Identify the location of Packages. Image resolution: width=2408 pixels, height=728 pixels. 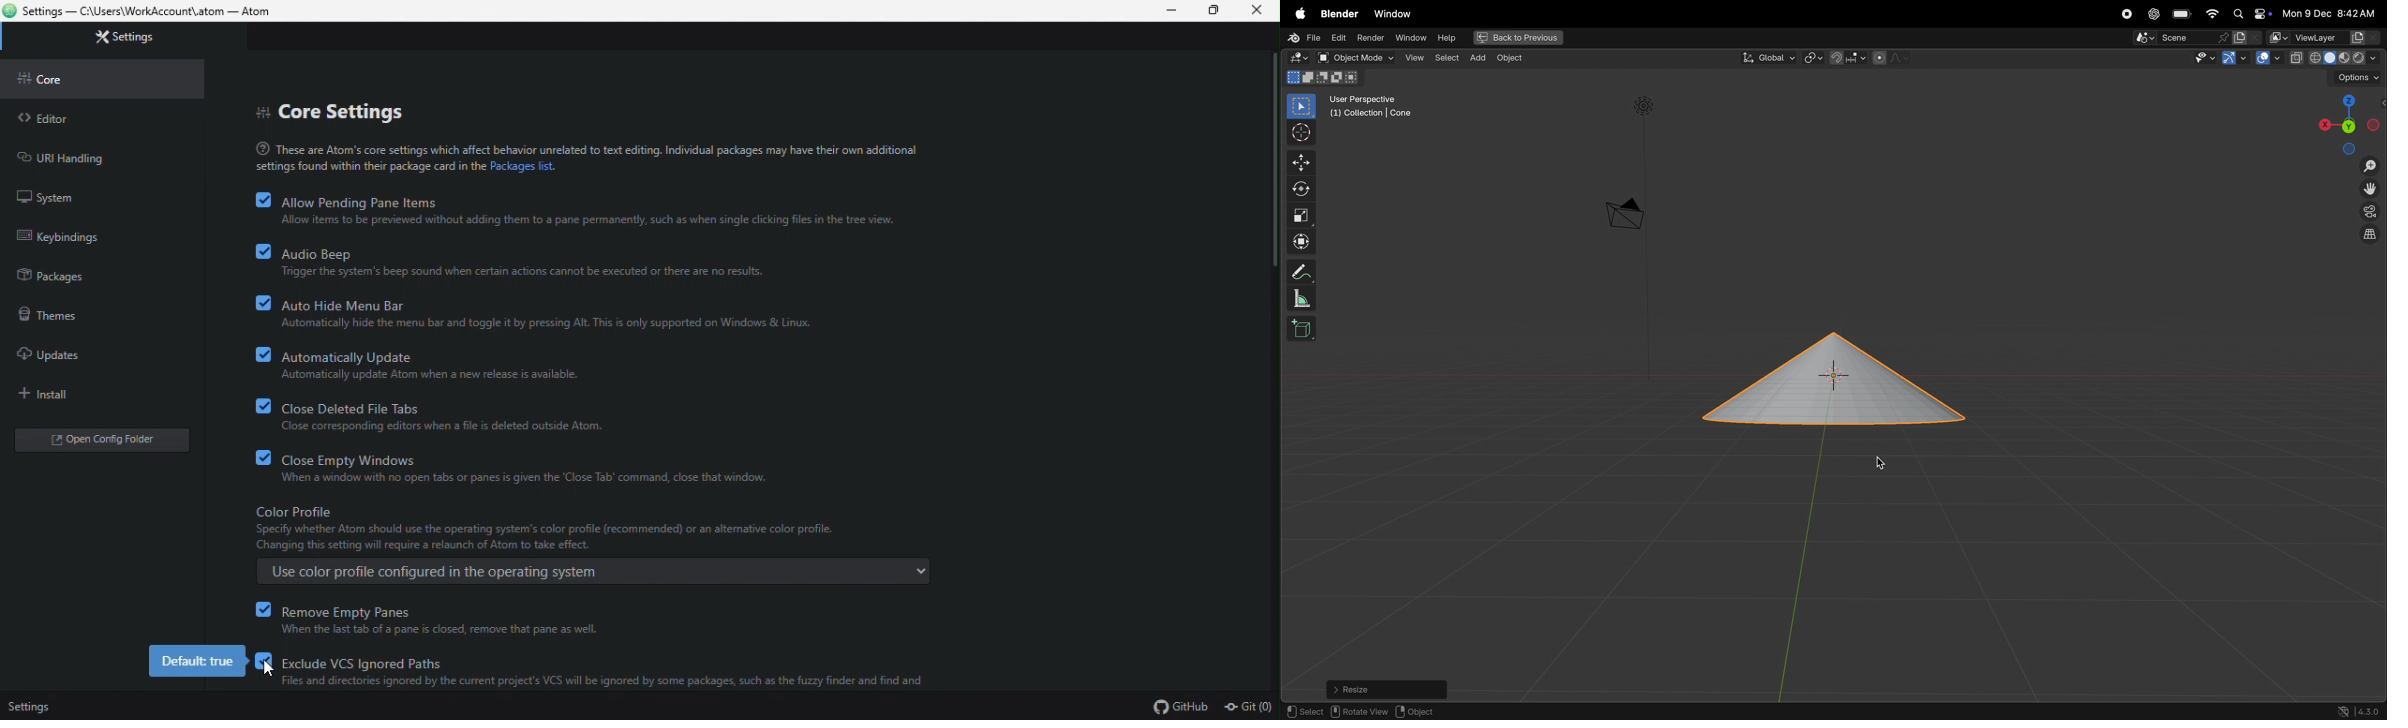
(100, 268).